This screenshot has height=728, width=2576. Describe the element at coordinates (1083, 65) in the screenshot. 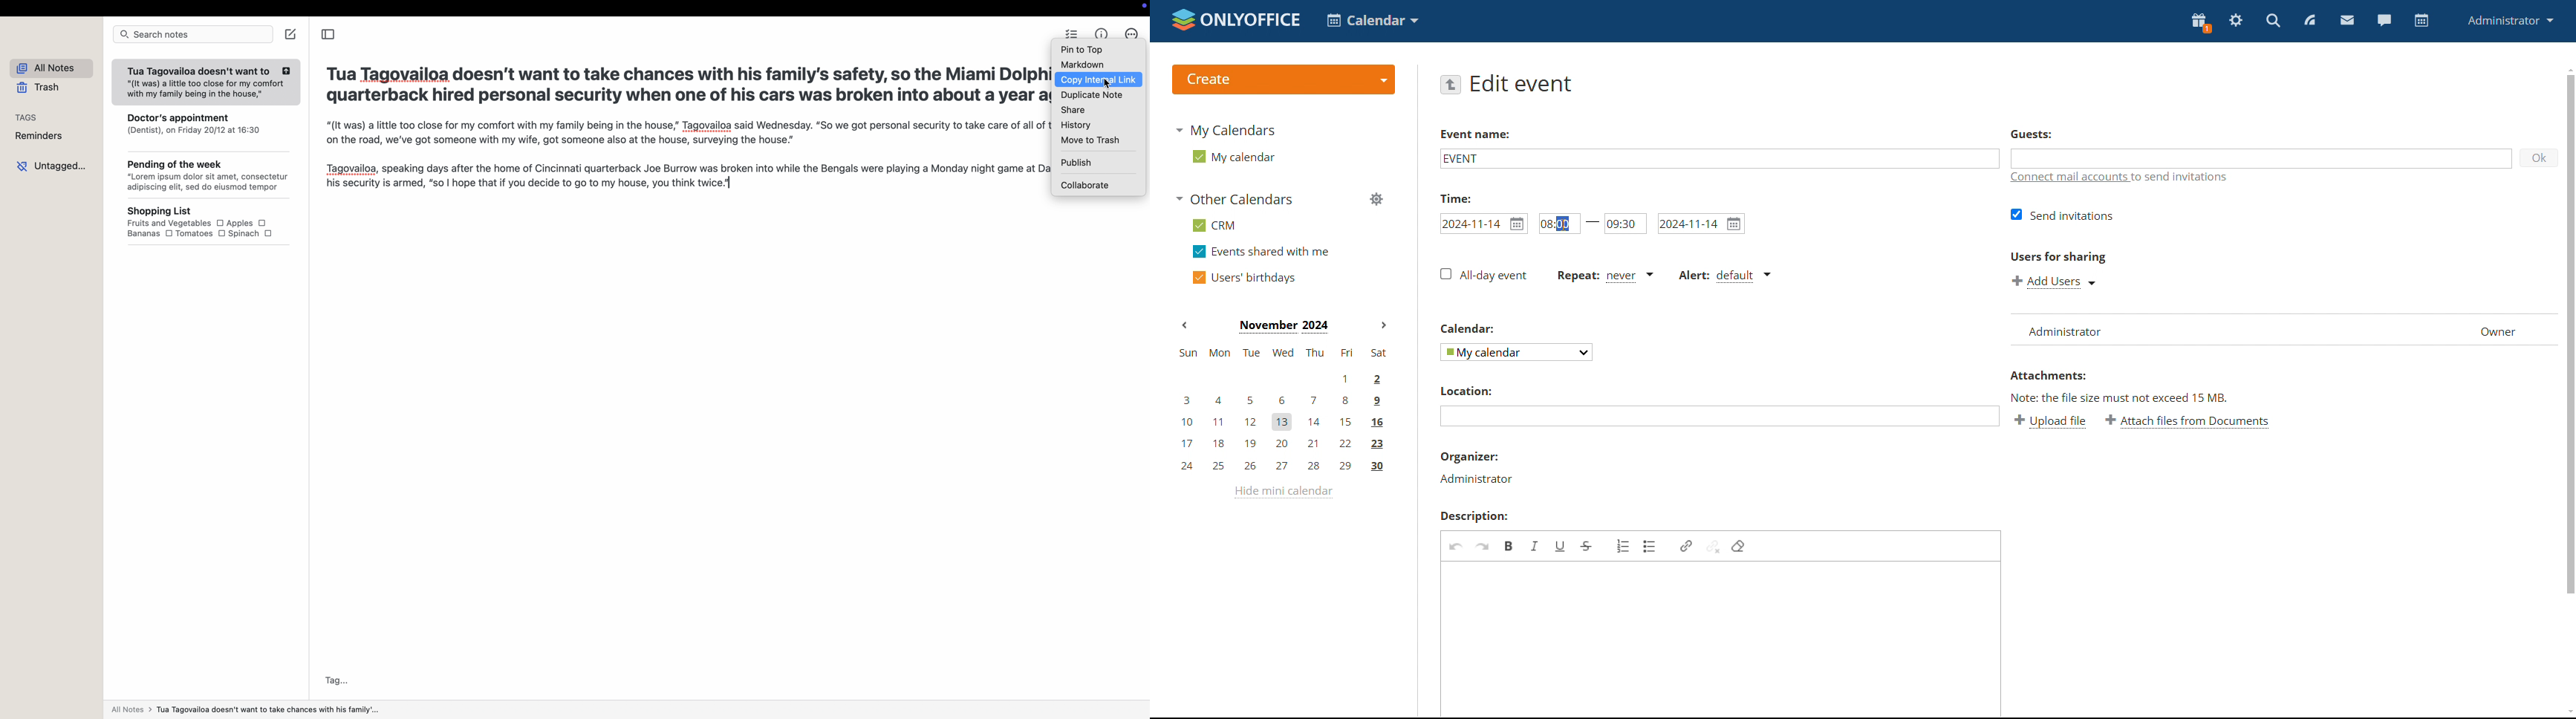

I see `markdown` at that location.